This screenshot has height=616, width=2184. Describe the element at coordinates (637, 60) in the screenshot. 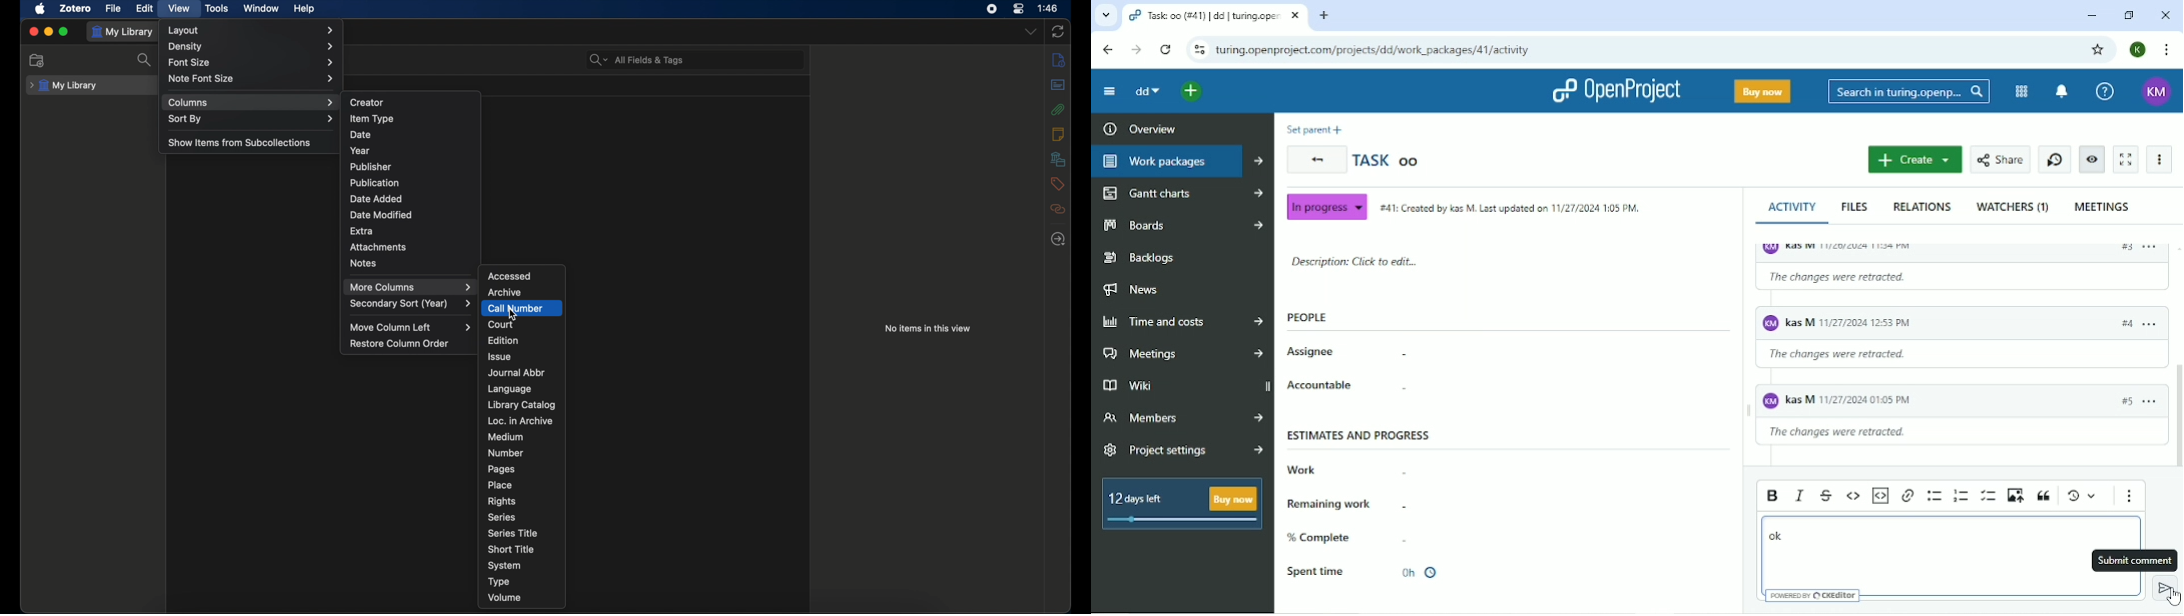

I see `All fields & tags` at that location.